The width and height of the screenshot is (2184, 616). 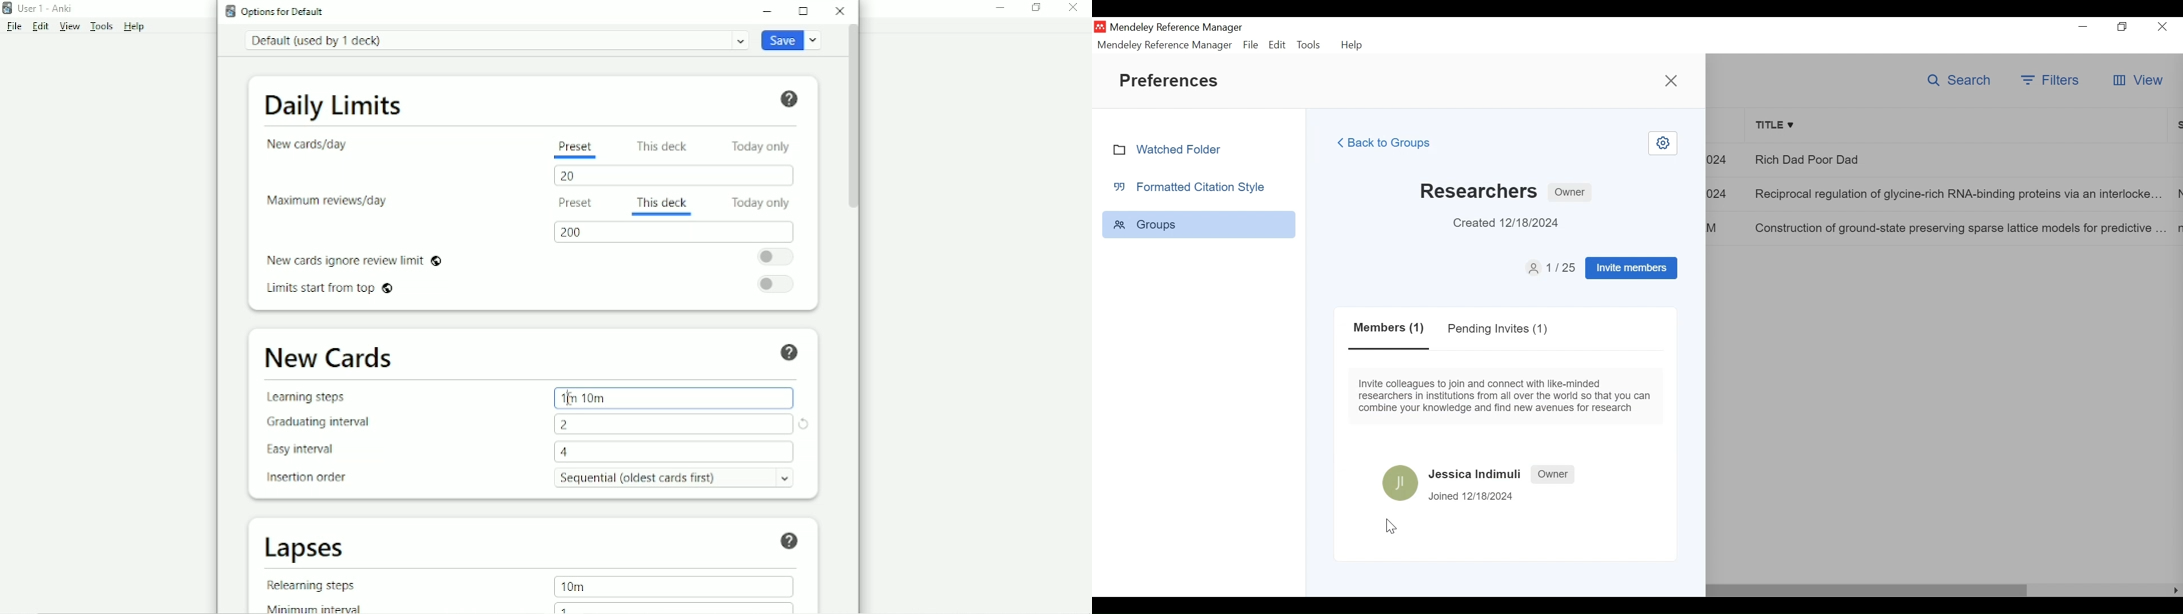 What do you see at coordinates (275, 11) in the screenshot?
I see `Options for Default` at bounding box center [275, 11].